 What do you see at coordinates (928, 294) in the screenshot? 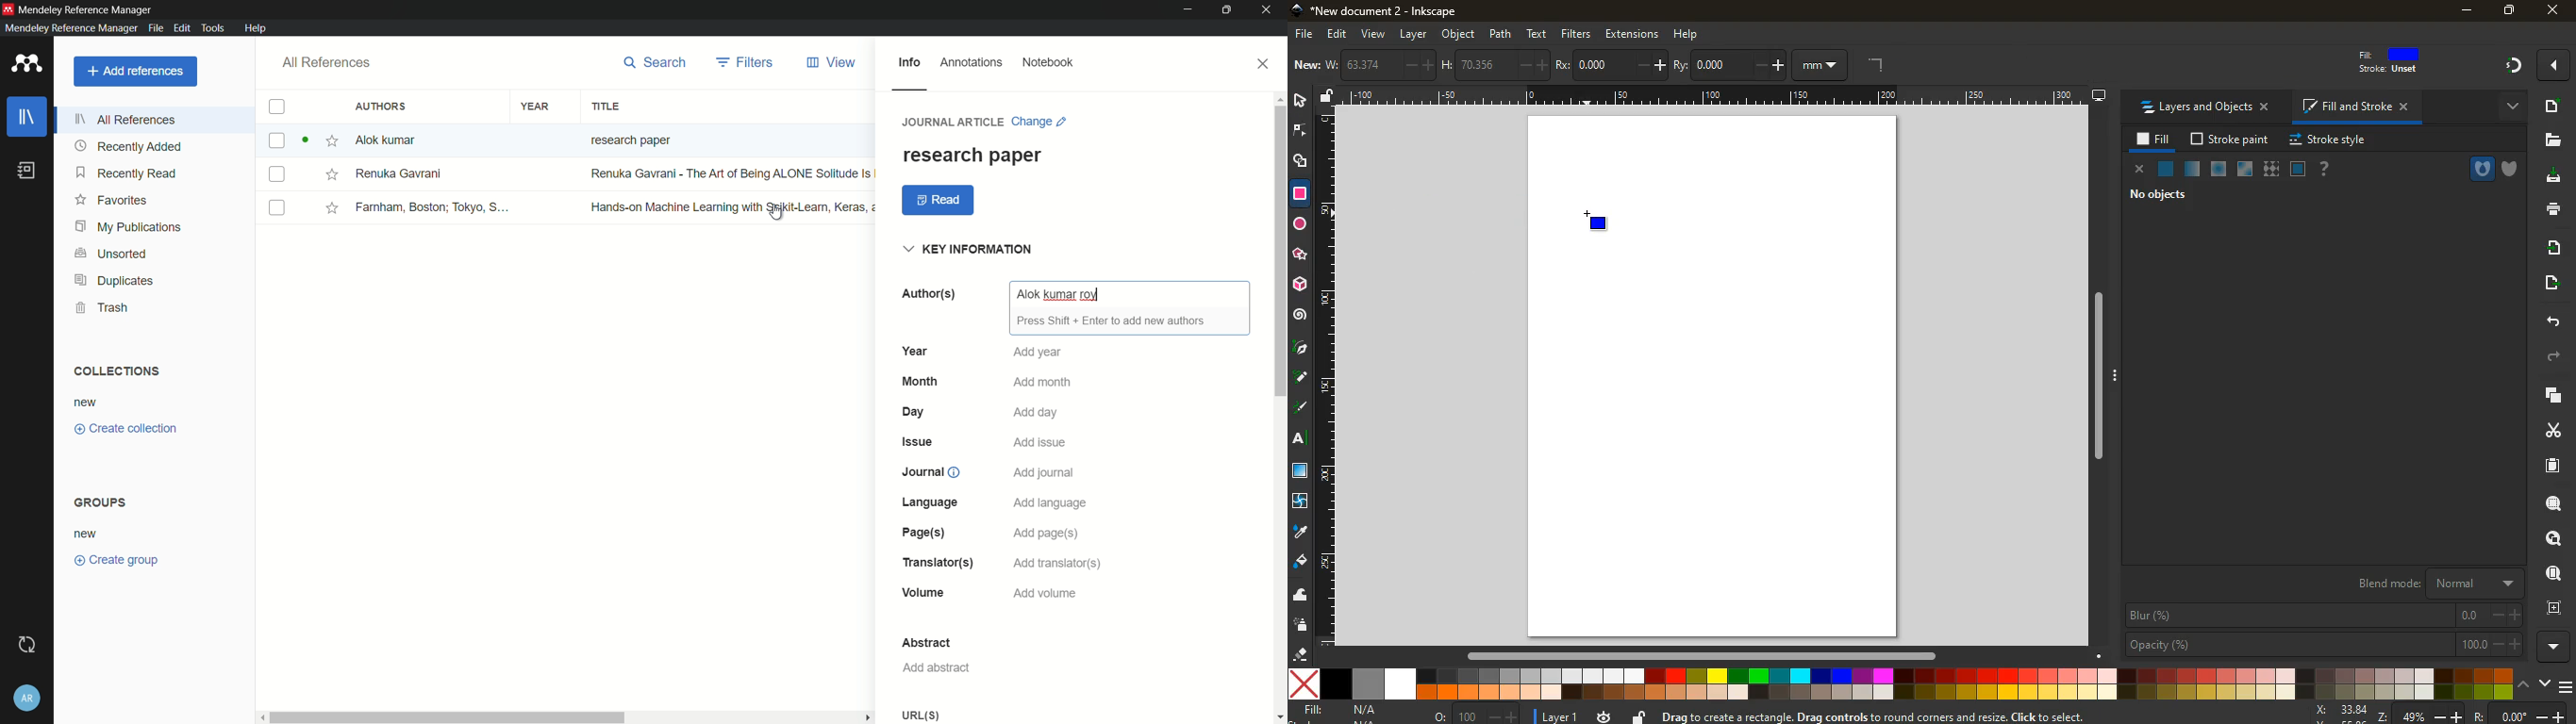
I see `authors` at bounding box center [928, 294].